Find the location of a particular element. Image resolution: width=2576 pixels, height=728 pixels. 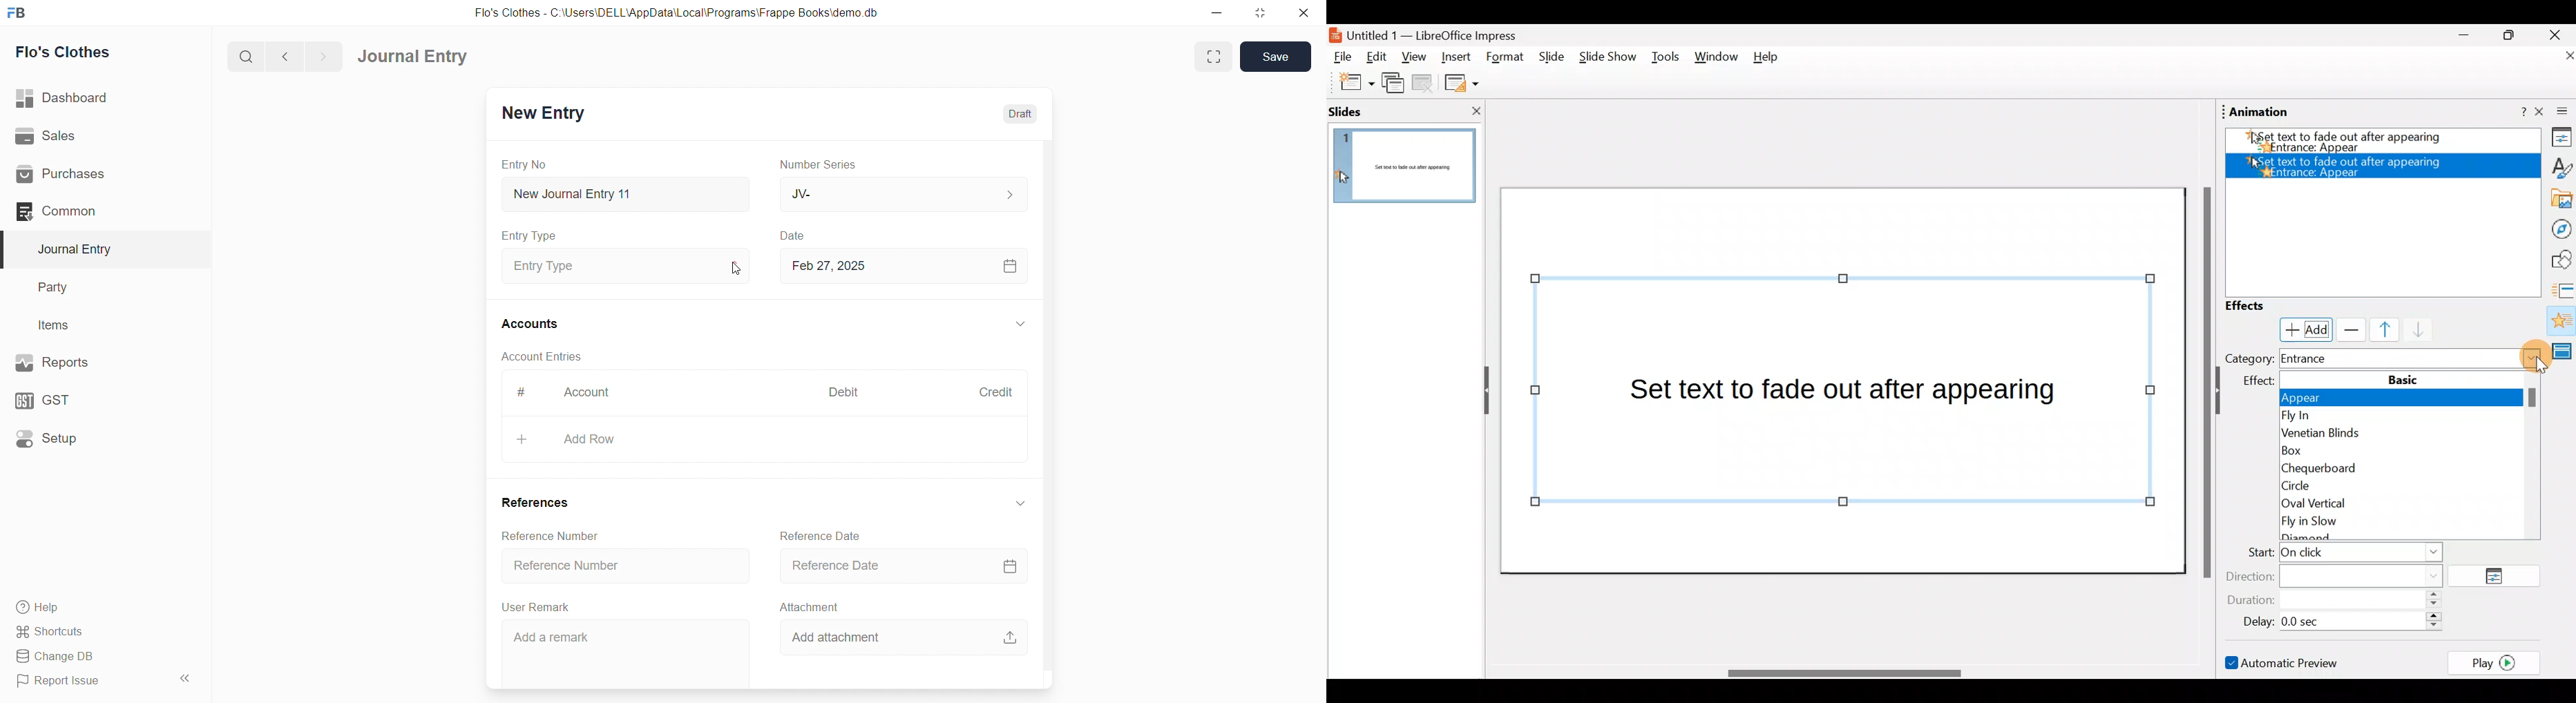

Reference Number is located at coordinates (551, 536).